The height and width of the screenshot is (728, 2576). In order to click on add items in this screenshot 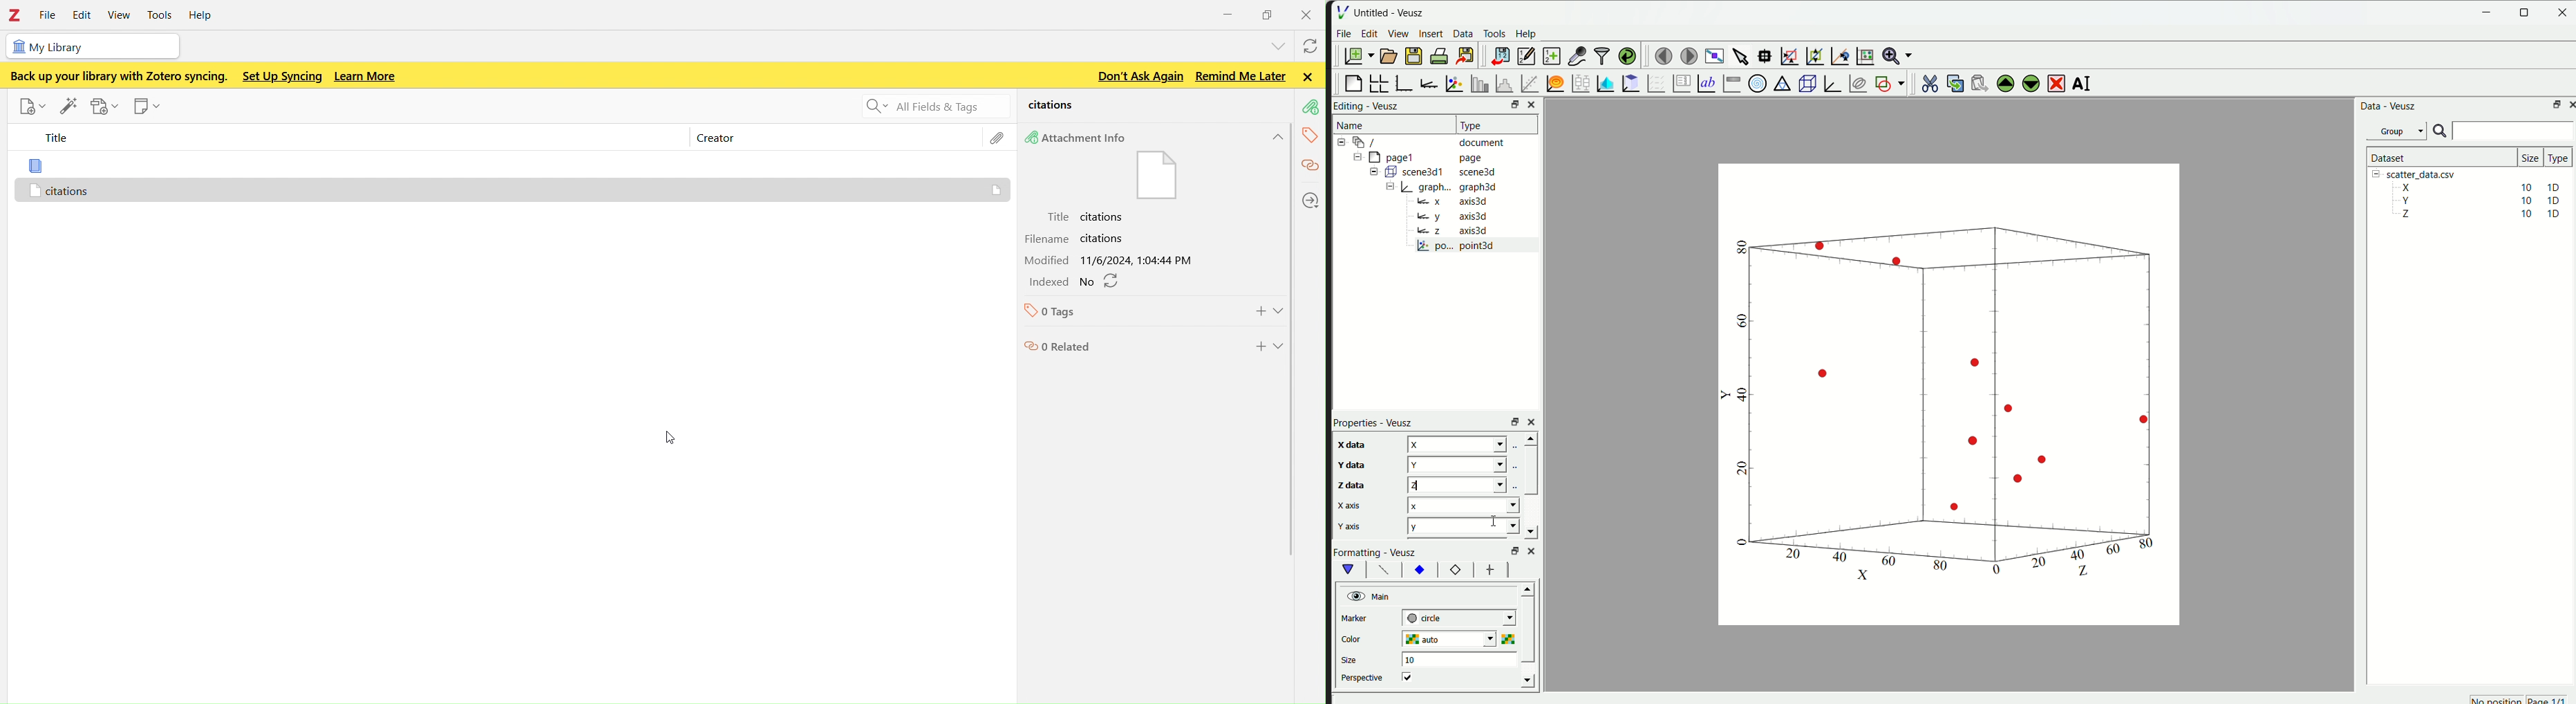, I will do `click(68, 106)`.